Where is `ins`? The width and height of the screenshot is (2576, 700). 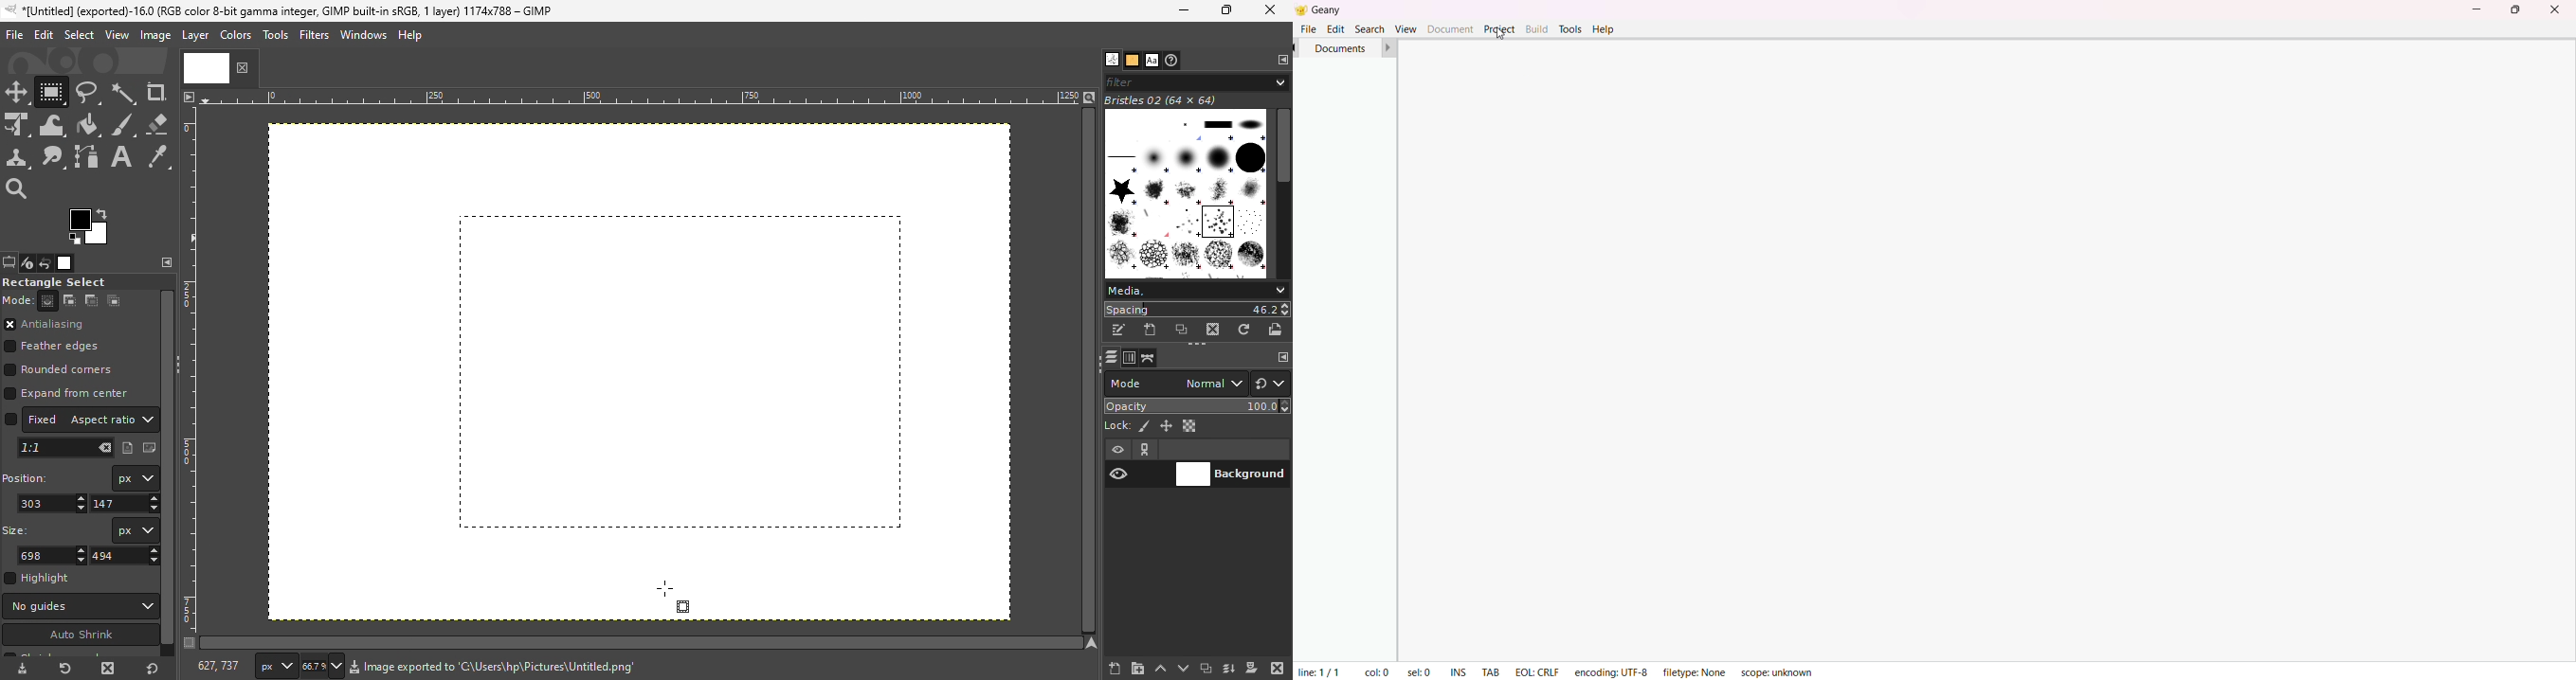 ins is located at coordinates (1461, 672).